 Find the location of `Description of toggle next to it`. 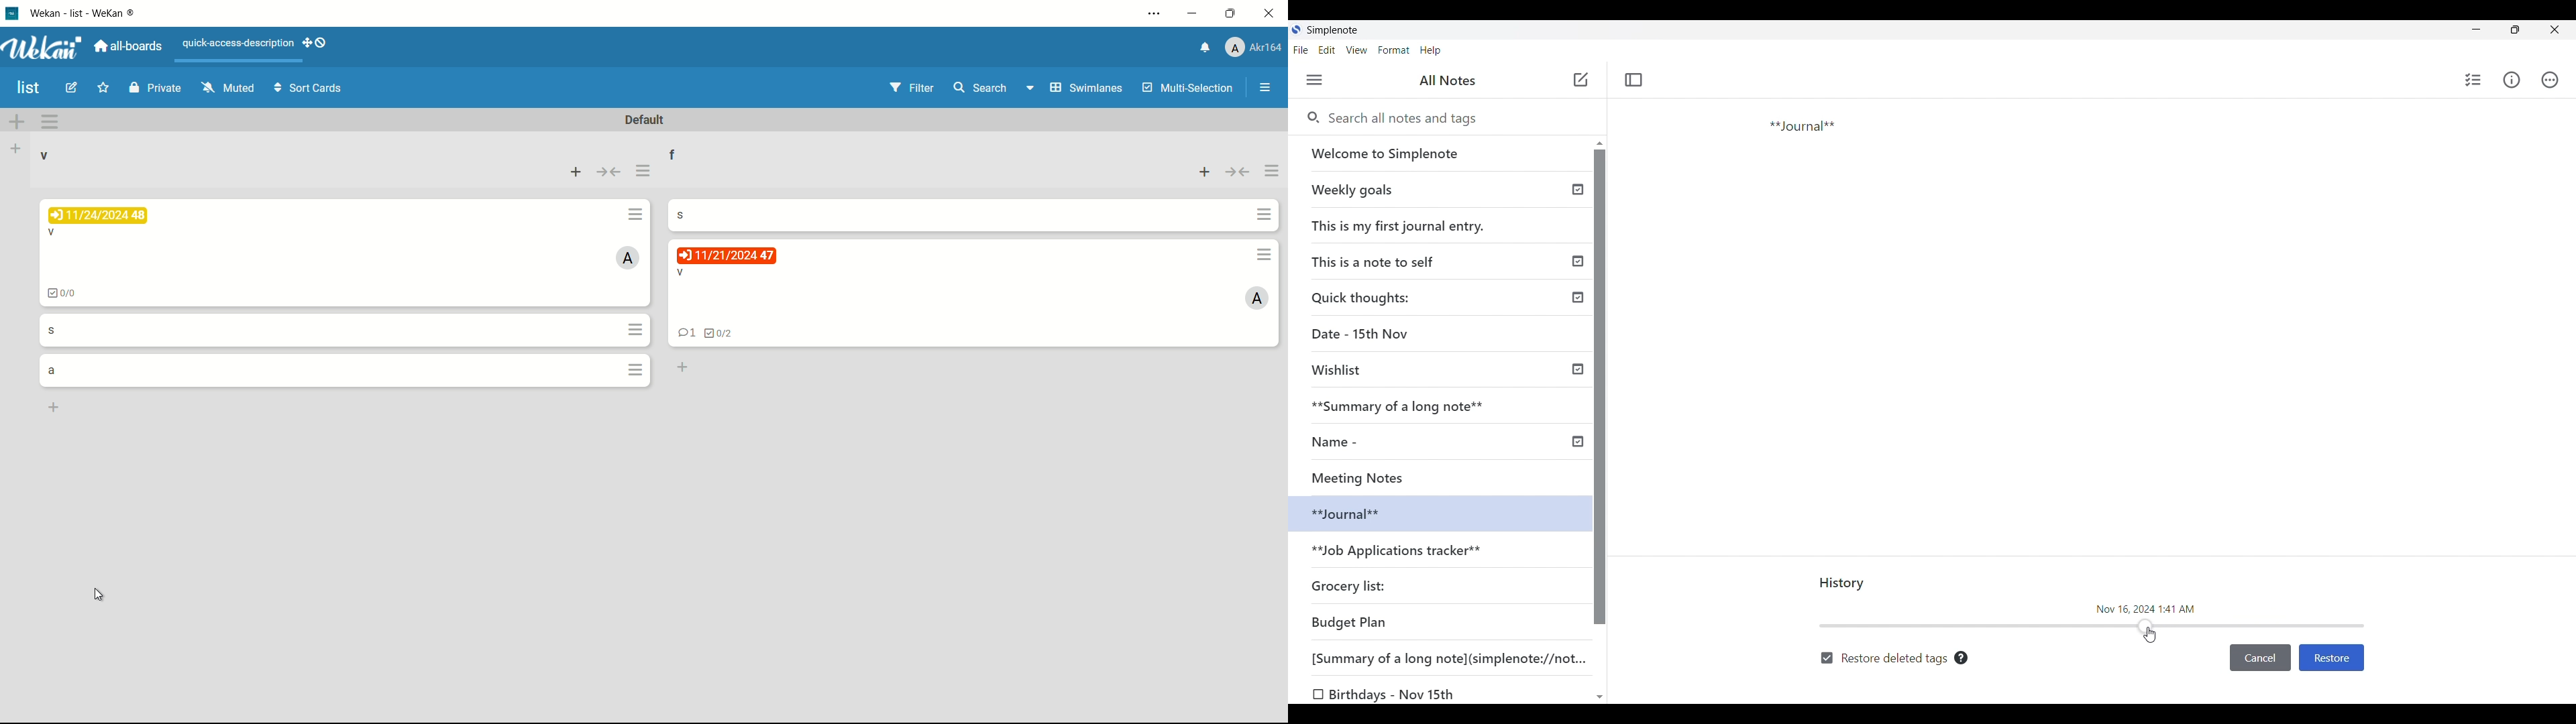

Description of toggle next to it is located at coordinates (1962, 658).